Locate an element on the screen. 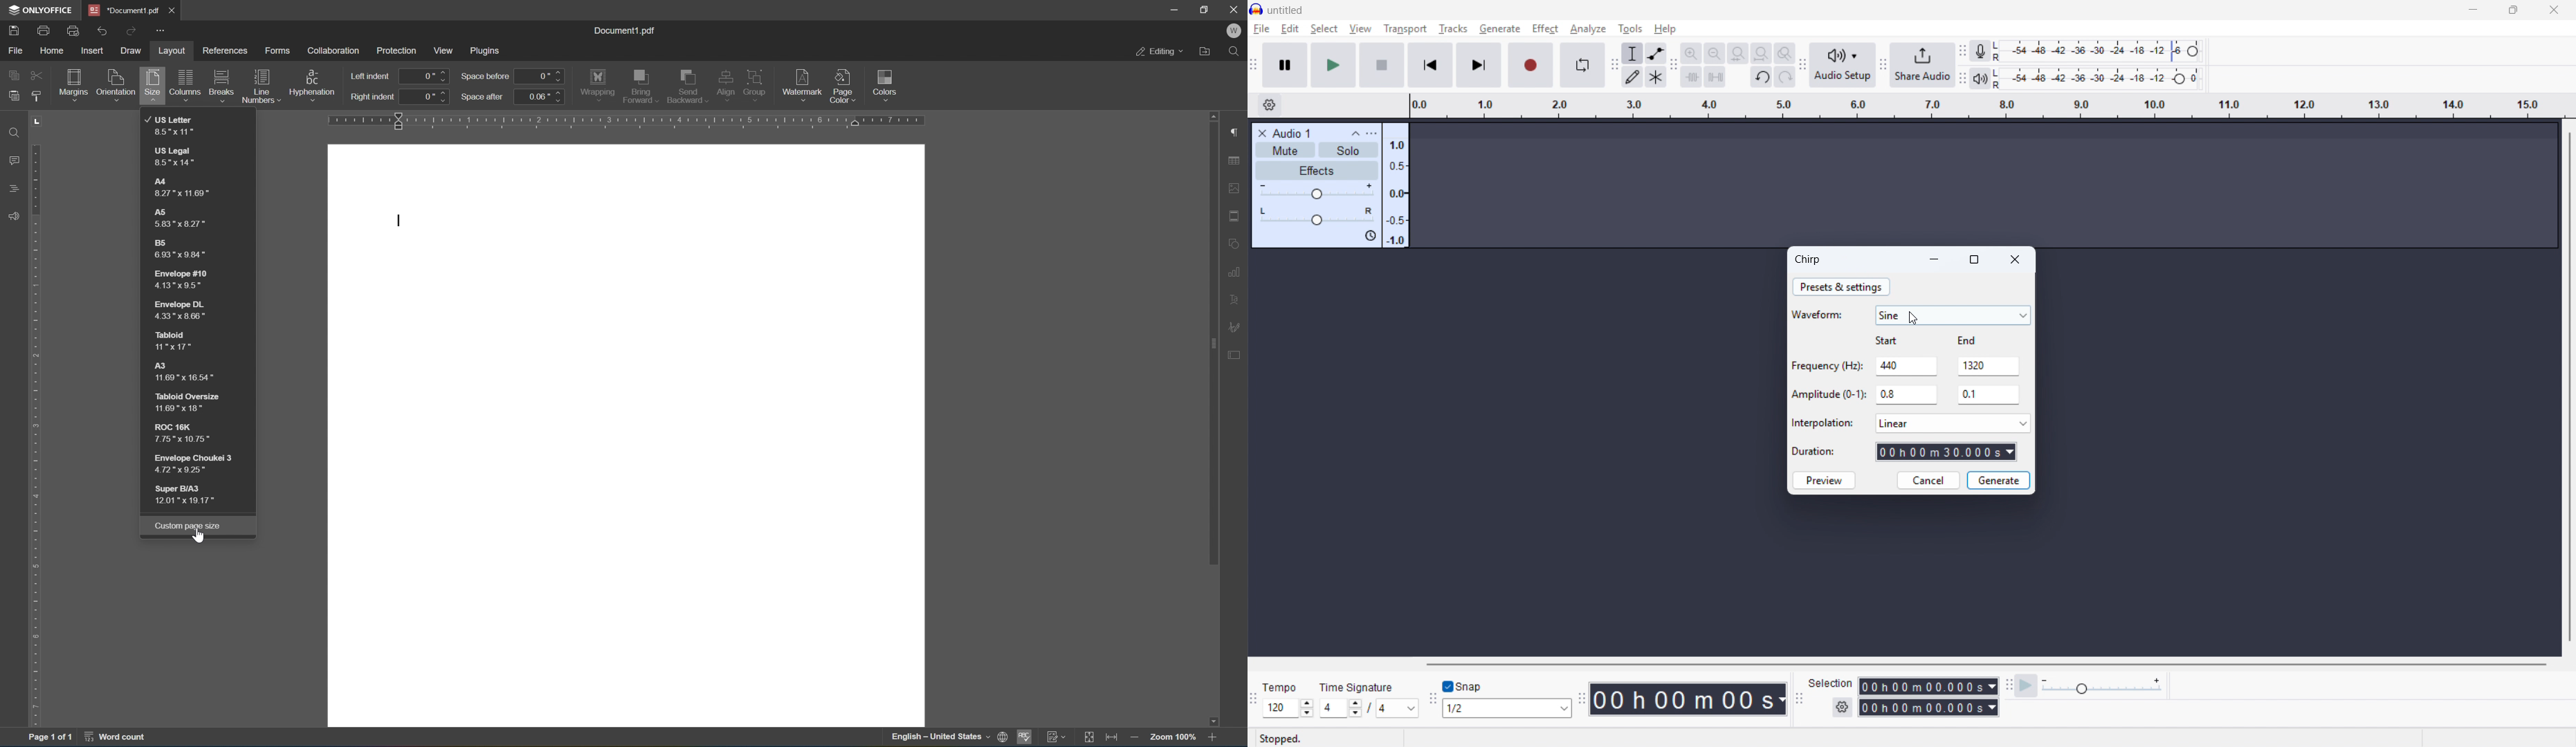  Enable looping  is located at coordinates (1582, 64).